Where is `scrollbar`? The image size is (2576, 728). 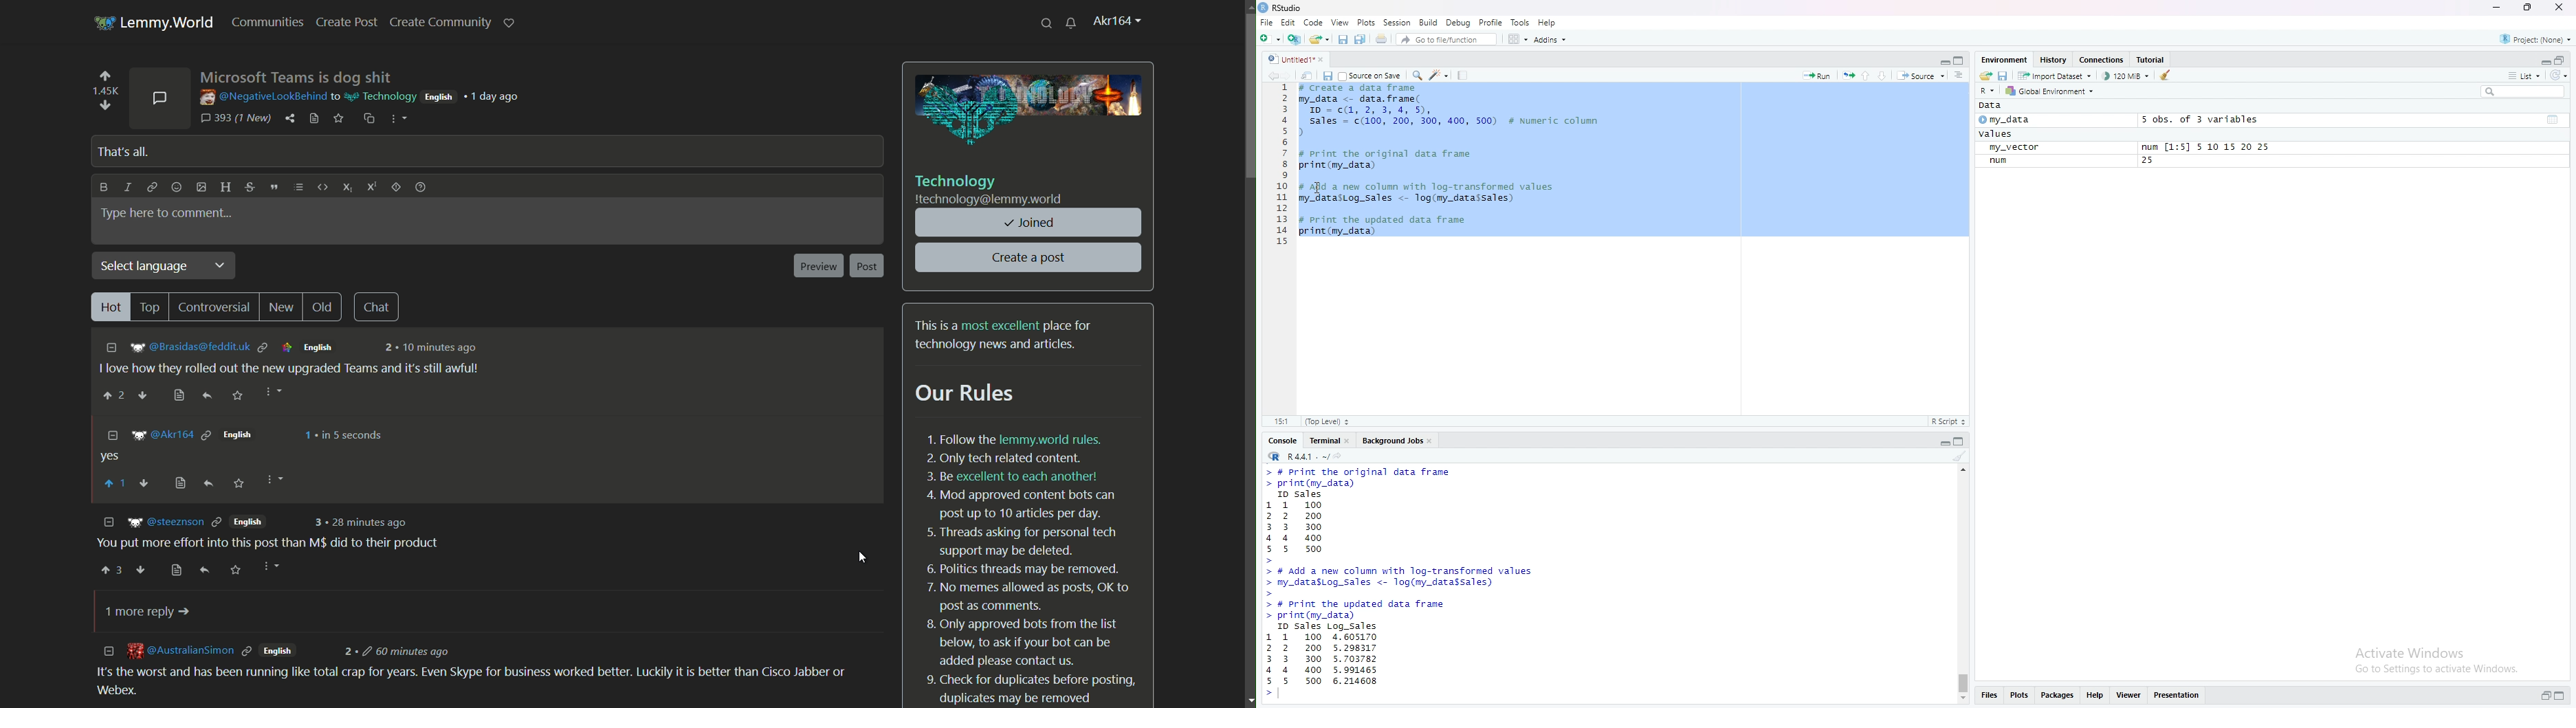
scrollbar is located at coordinates (1965, 590).